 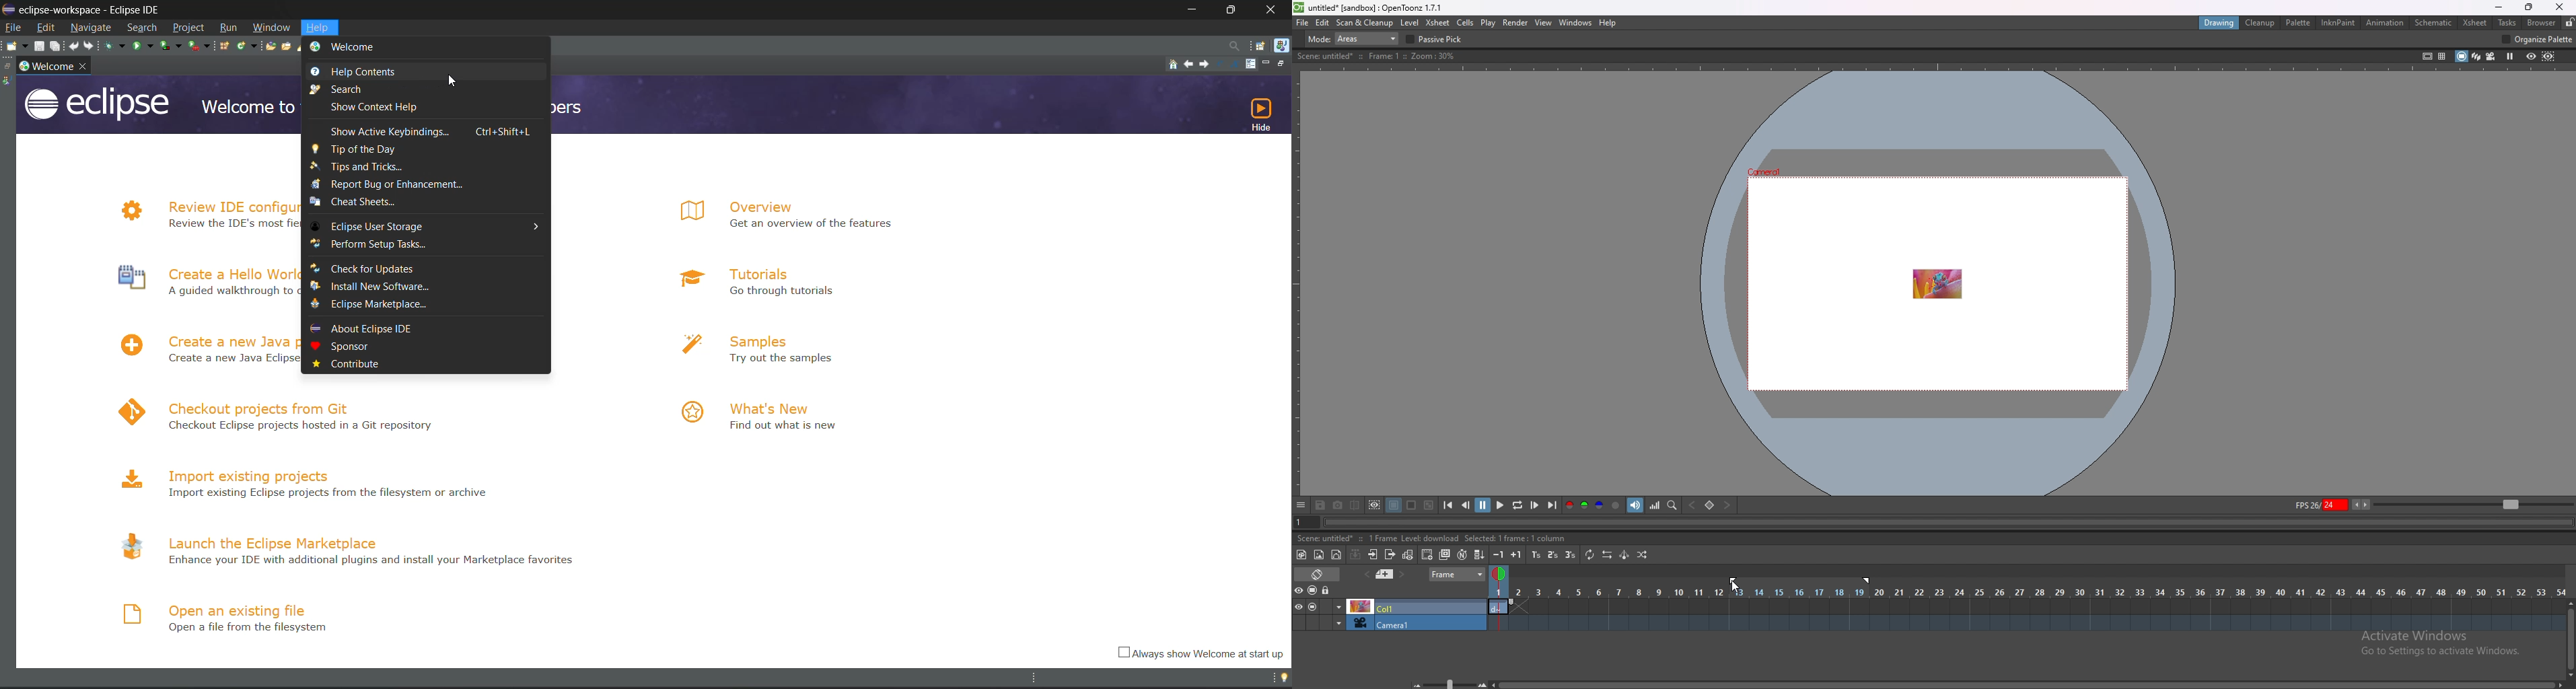 What do you see at coordinates (362, 361) in the screenshot?
I see `contribute` at bounding box center [362, 361].